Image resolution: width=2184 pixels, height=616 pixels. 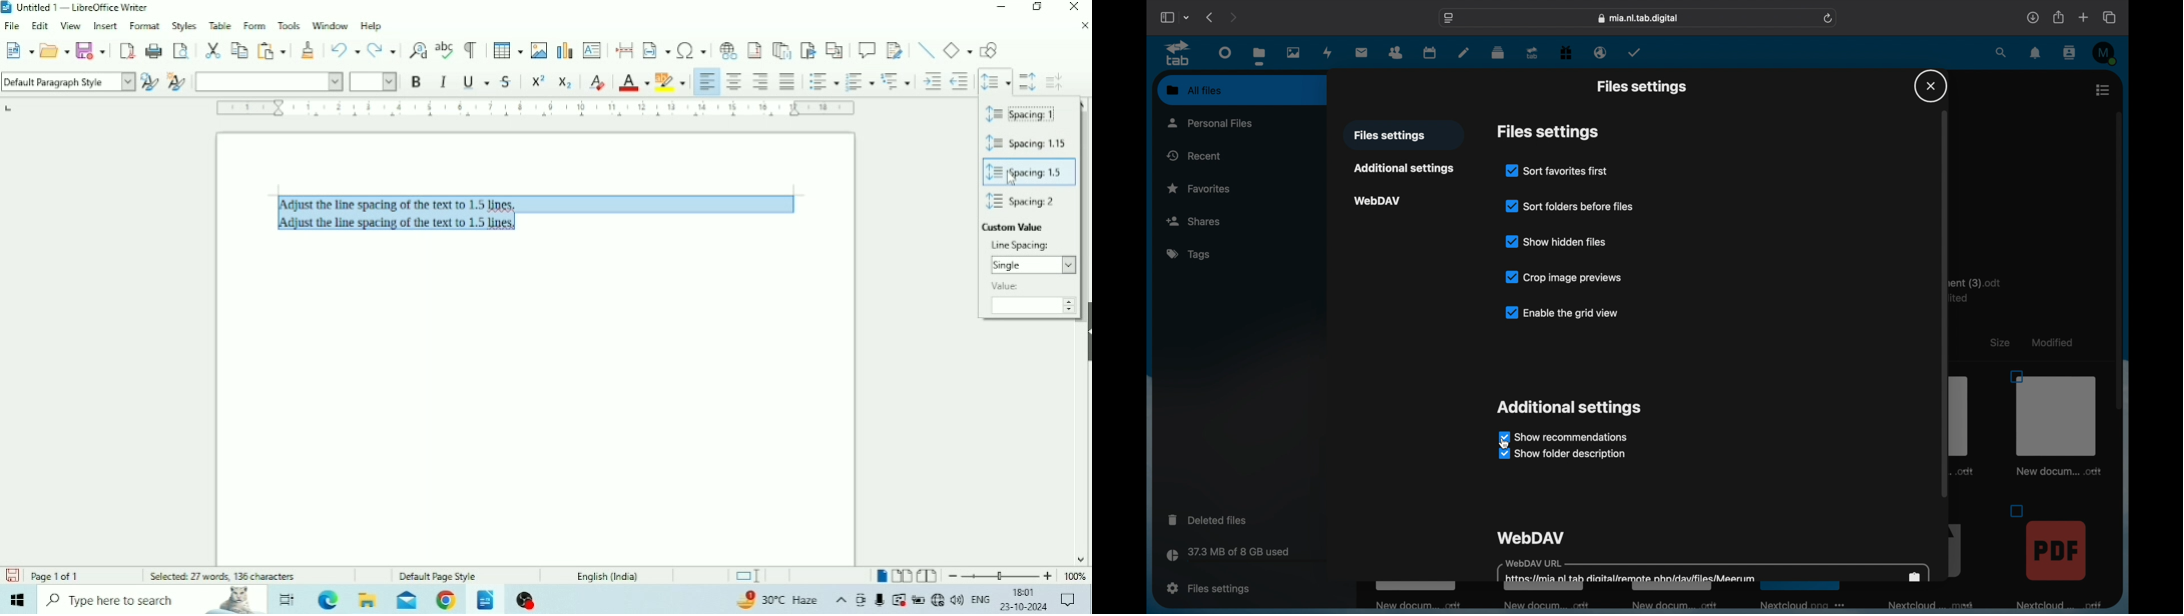 I want to click on Insert Footnote, so click(x=756, y=49).